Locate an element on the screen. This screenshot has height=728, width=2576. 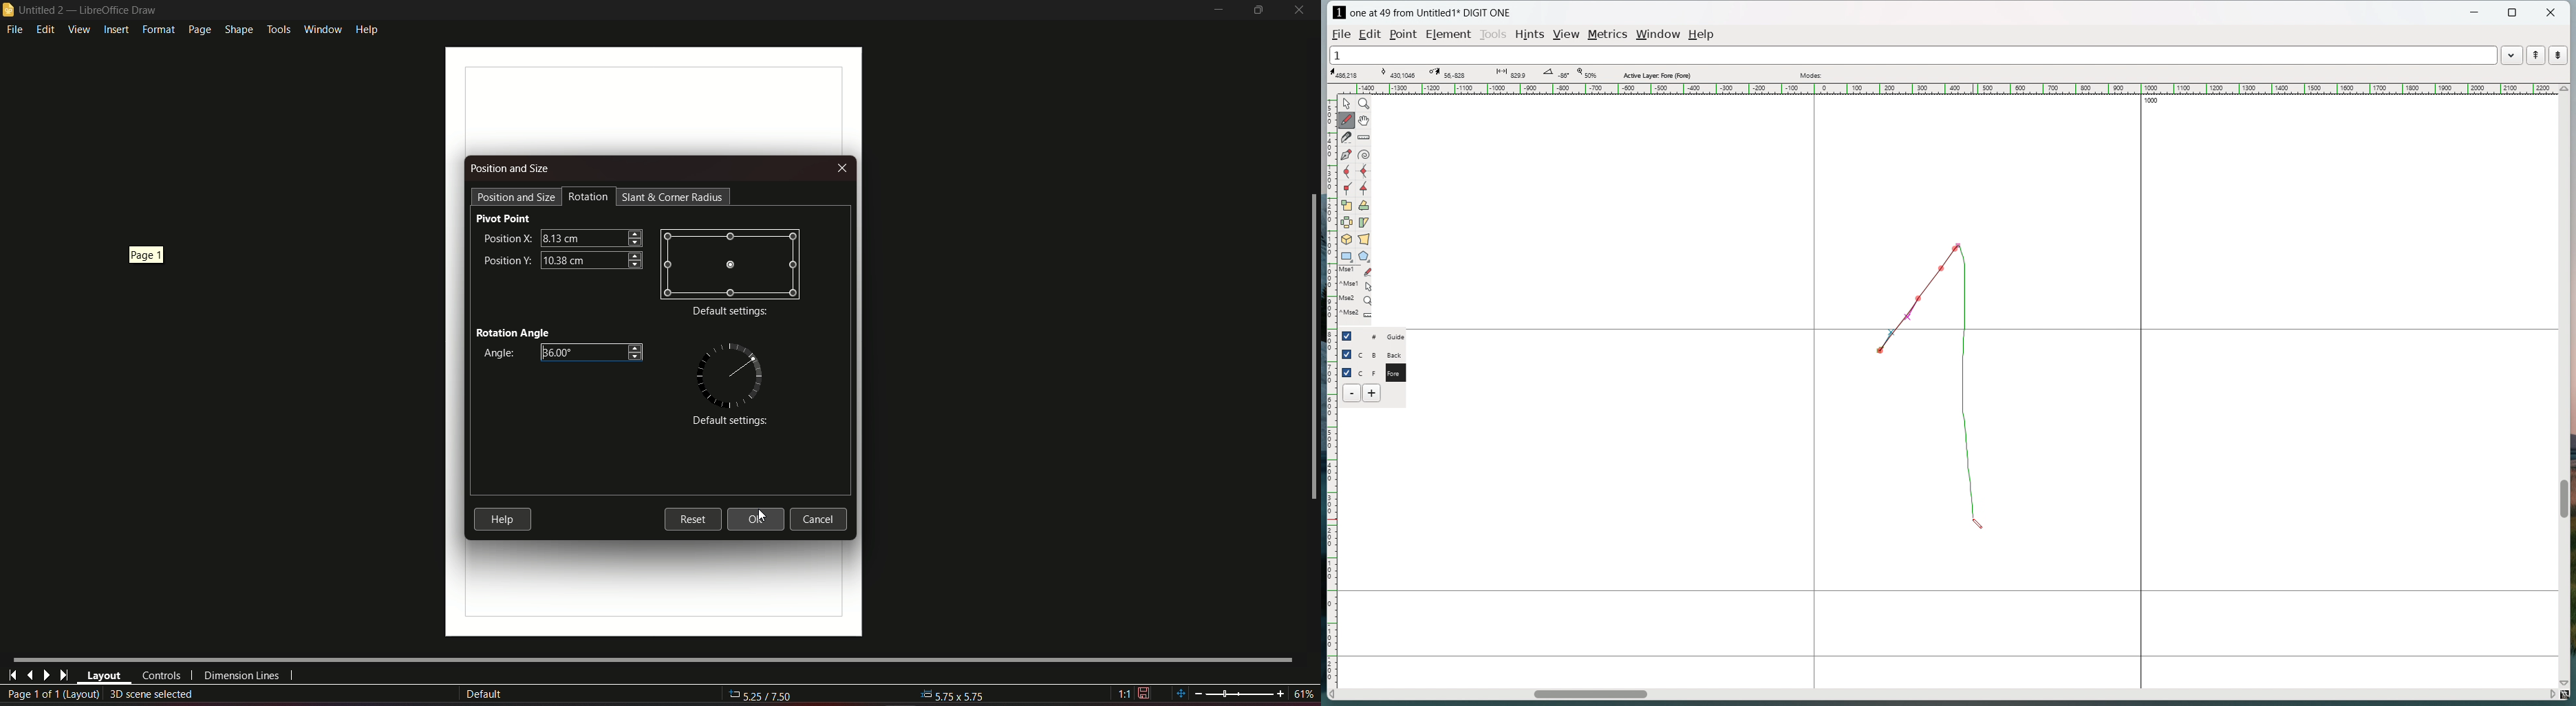
element is located at coordinates (1448, 34).